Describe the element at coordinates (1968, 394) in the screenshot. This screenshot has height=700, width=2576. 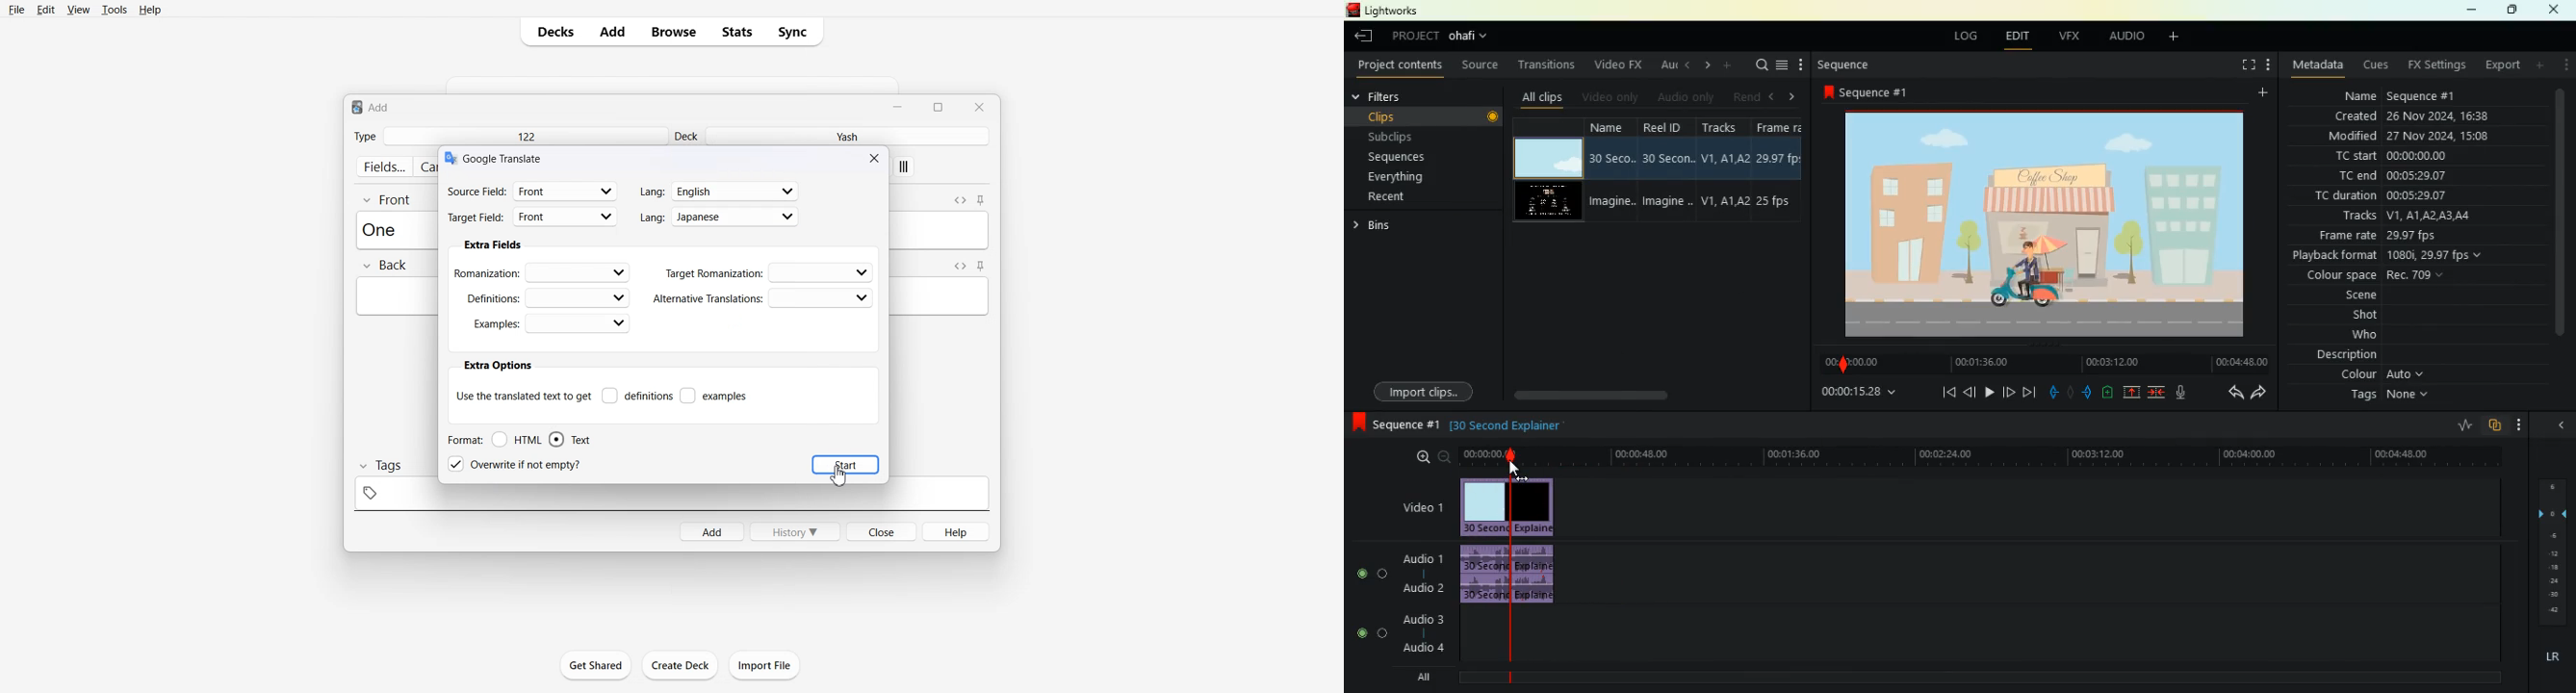
I see `back` at that location.